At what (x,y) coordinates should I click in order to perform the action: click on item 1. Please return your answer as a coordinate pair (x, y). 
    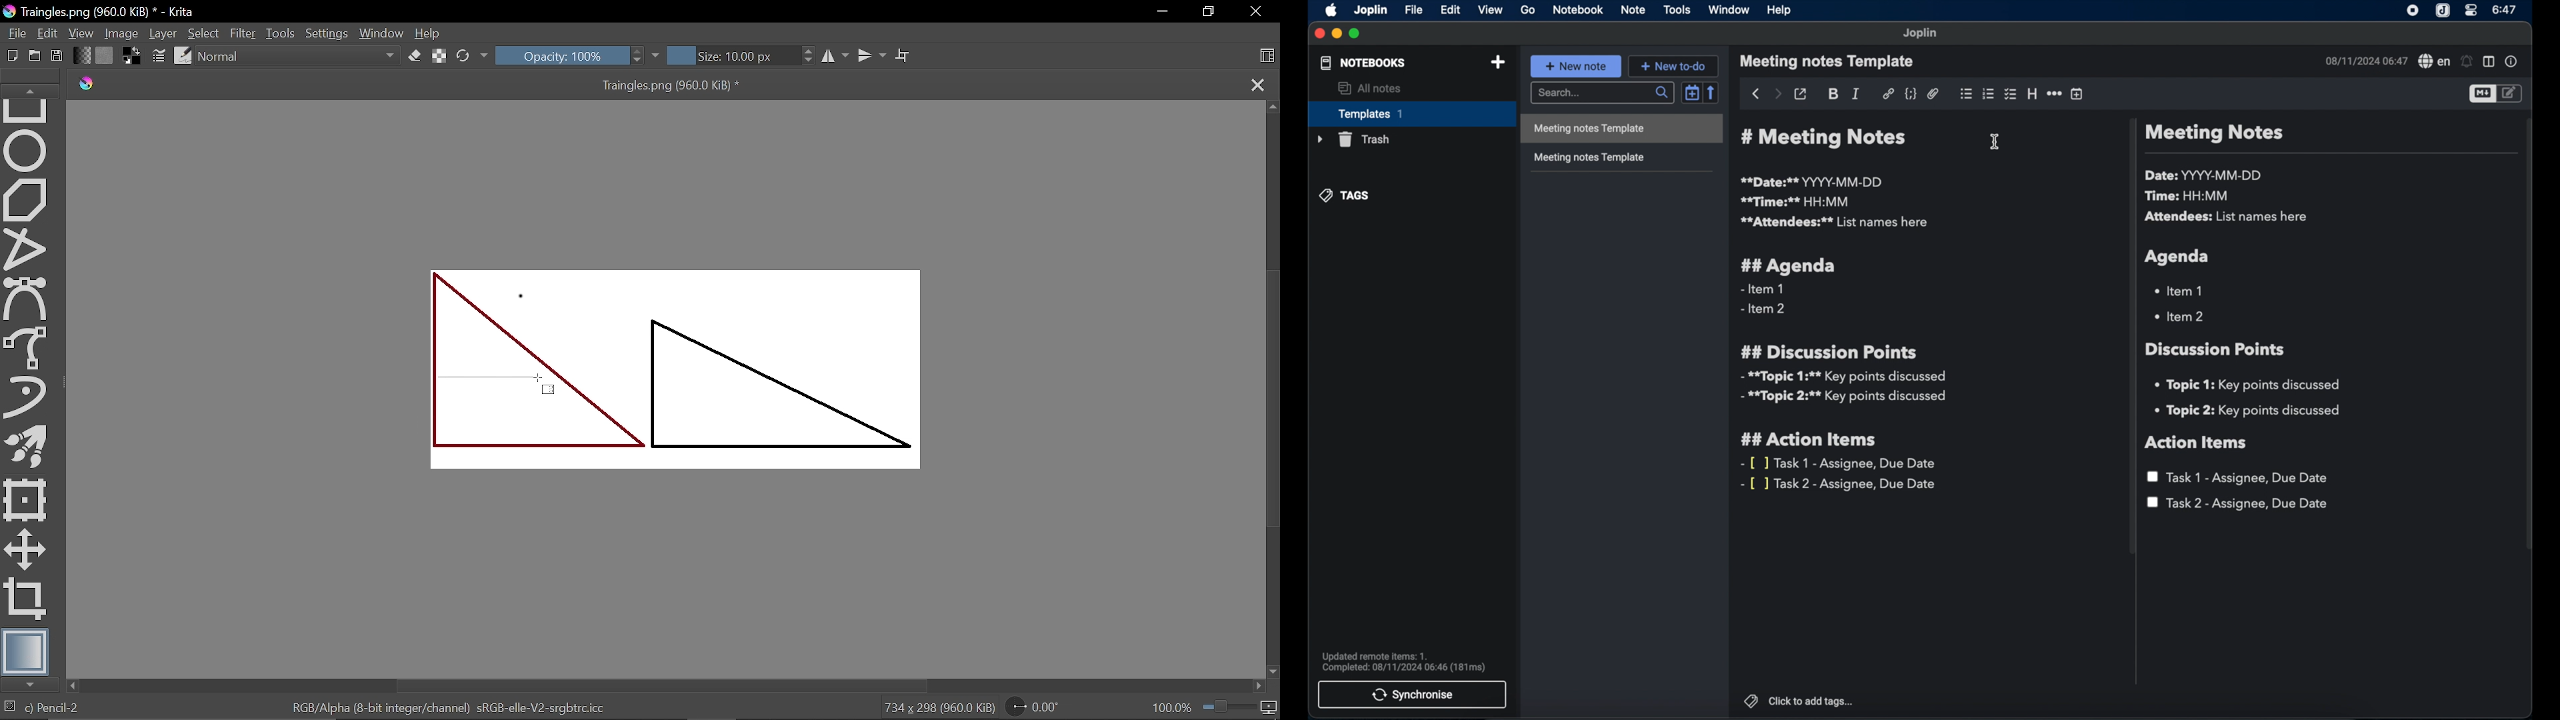
    Looking at the image, I should click on (2181, 290).